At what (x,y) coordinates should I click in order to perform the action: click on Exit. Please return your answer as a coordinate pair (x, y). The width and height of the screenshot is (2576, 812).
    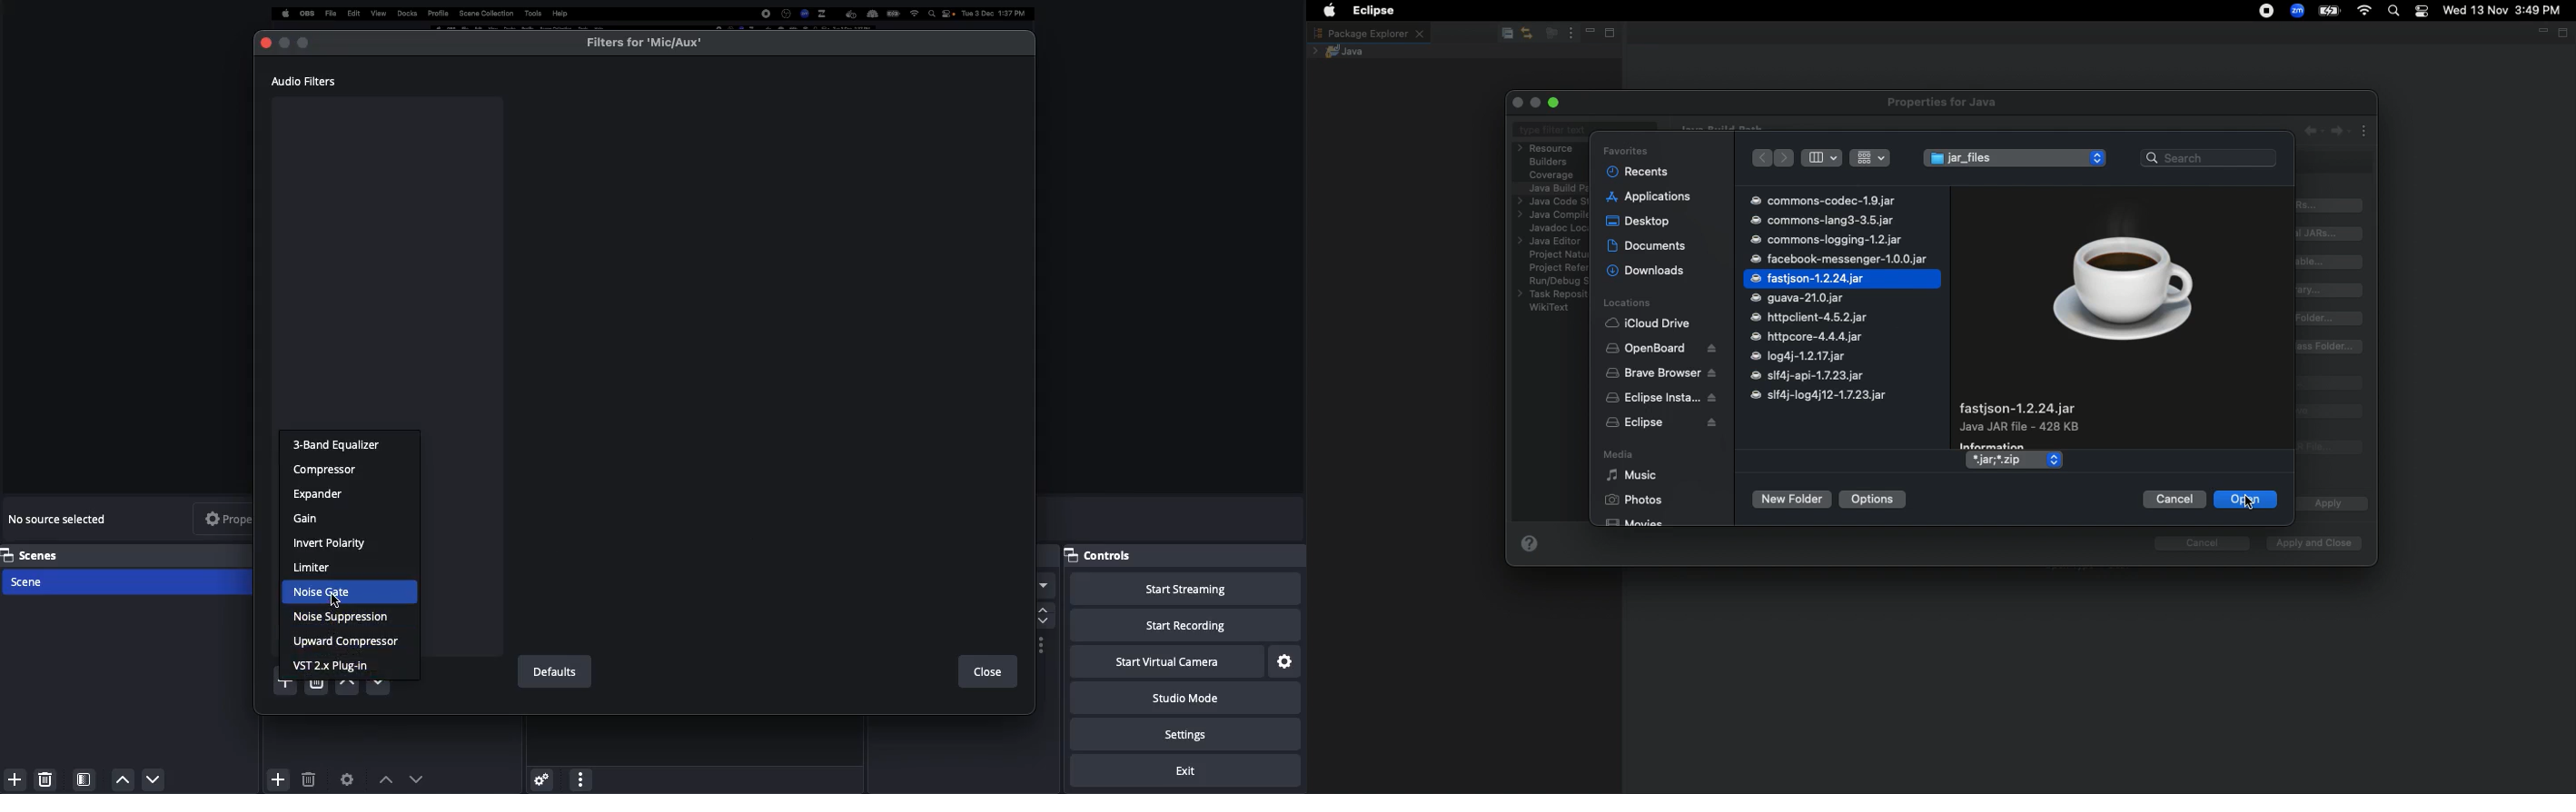
    Looking at the image, I should click on (1188, 771).